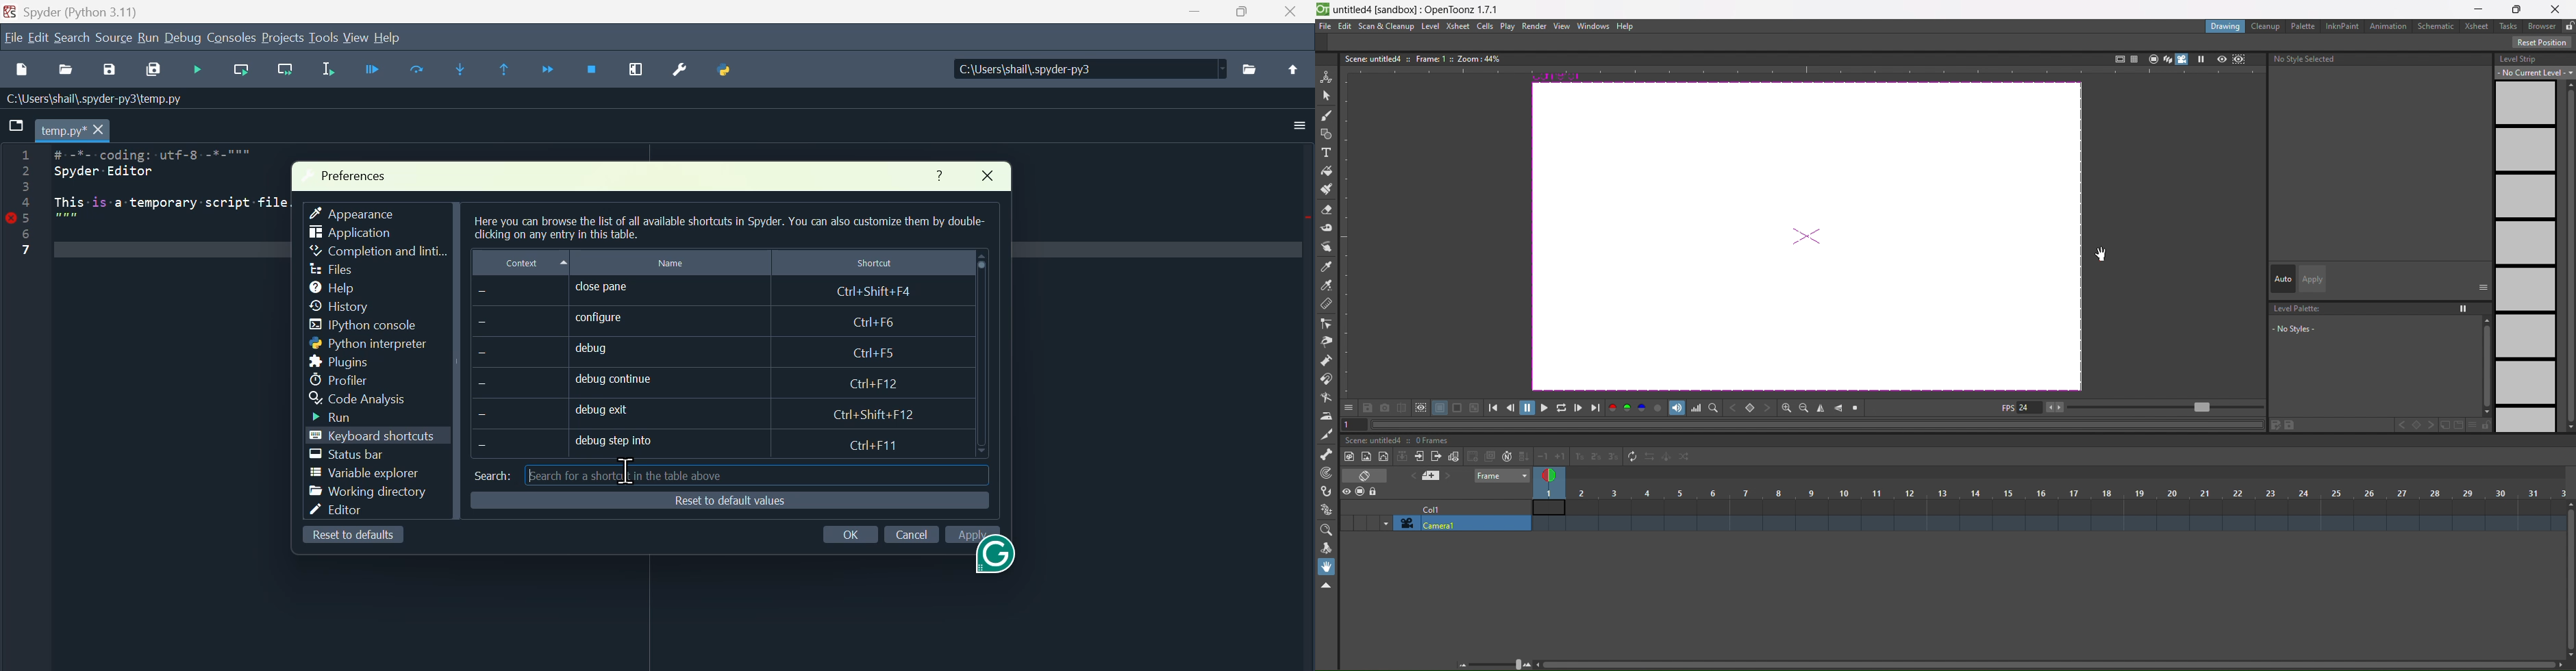 The image size is (2576, 672). What do you see at coordinates (232, 39) in the screenshot?
I see `Consoles` at bounding box center [232, 39].